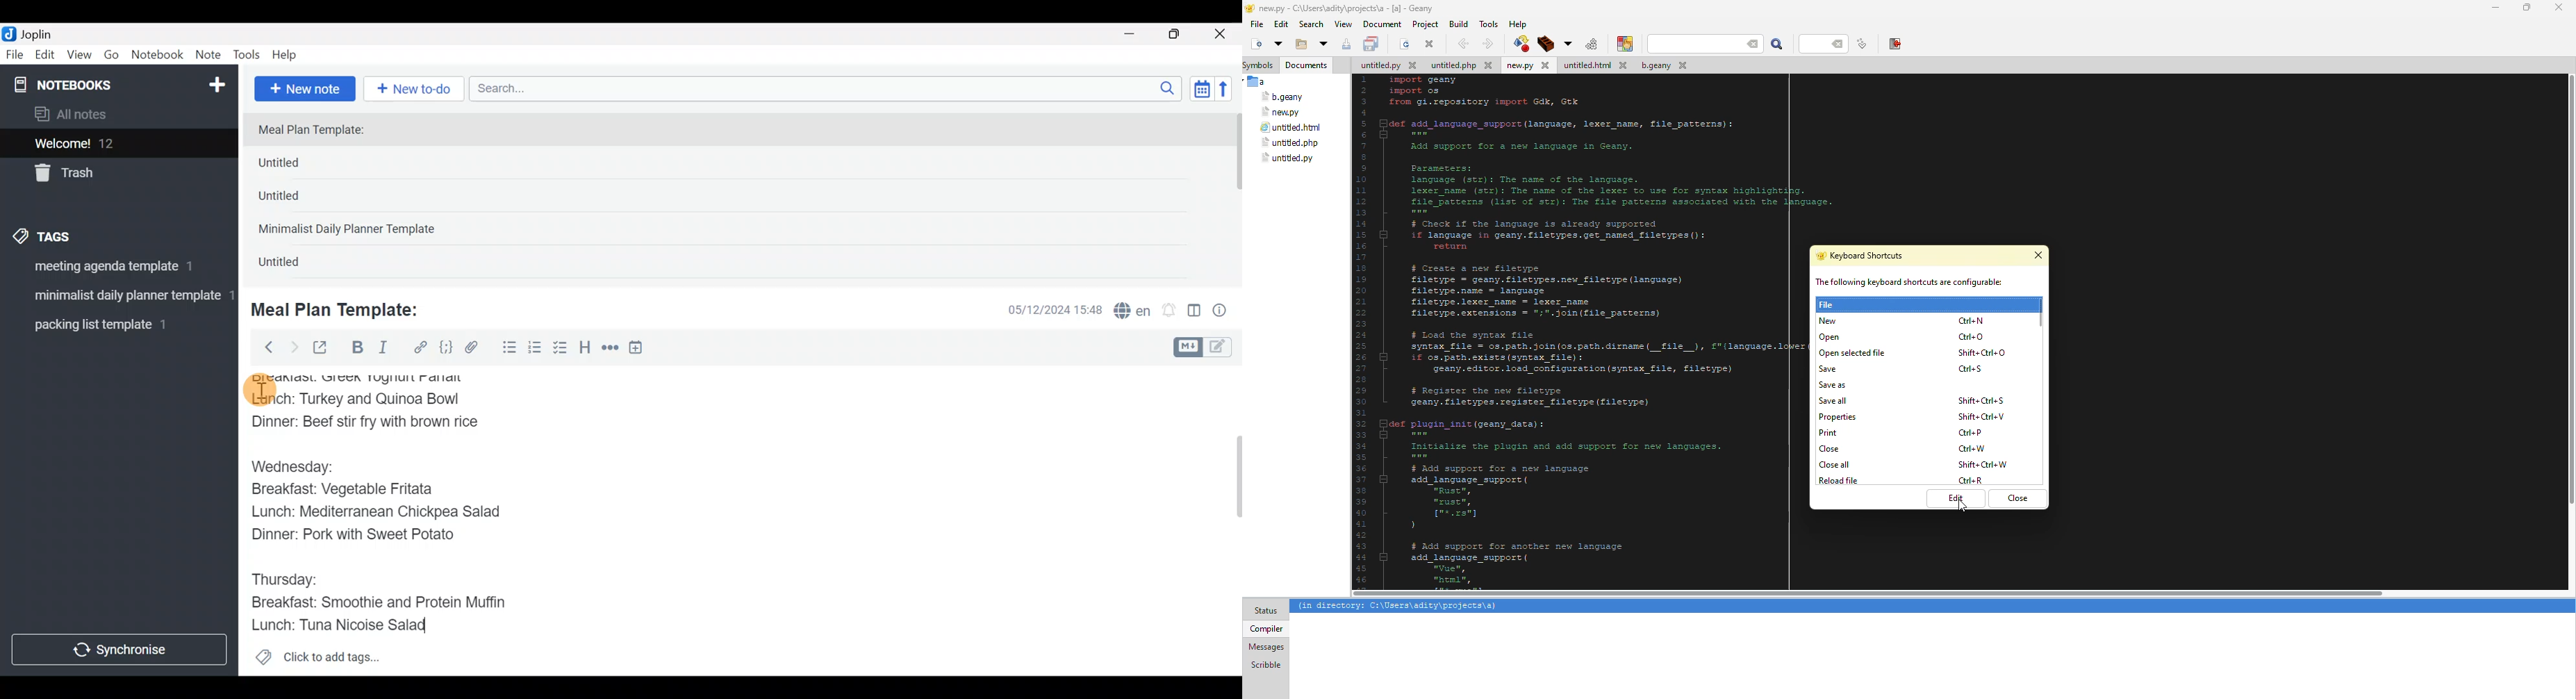 Image resolution: width=2576 pixels, height=700 pixels. Describe the element at coordinates (1182, 34) in the screenshot. I see `Maximize` at that location.